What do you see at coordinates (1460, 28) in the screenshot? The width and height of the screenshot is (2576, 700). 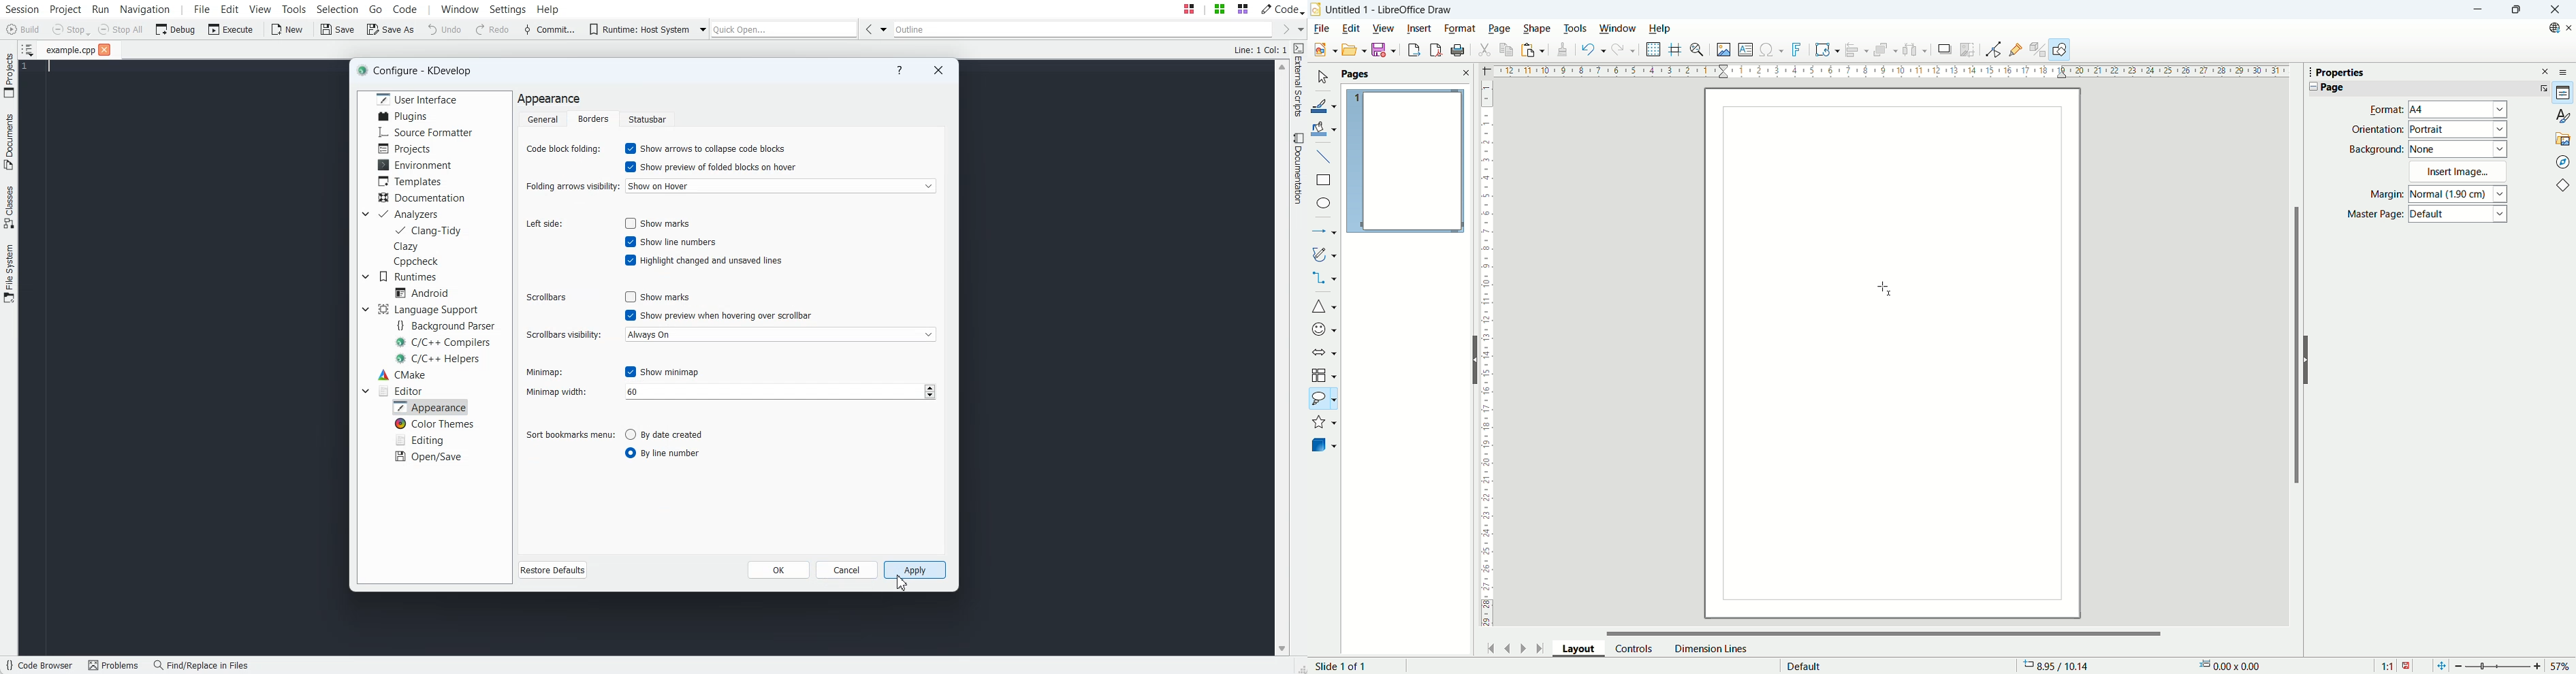 I see `format` at bounding box center [1460, 28].